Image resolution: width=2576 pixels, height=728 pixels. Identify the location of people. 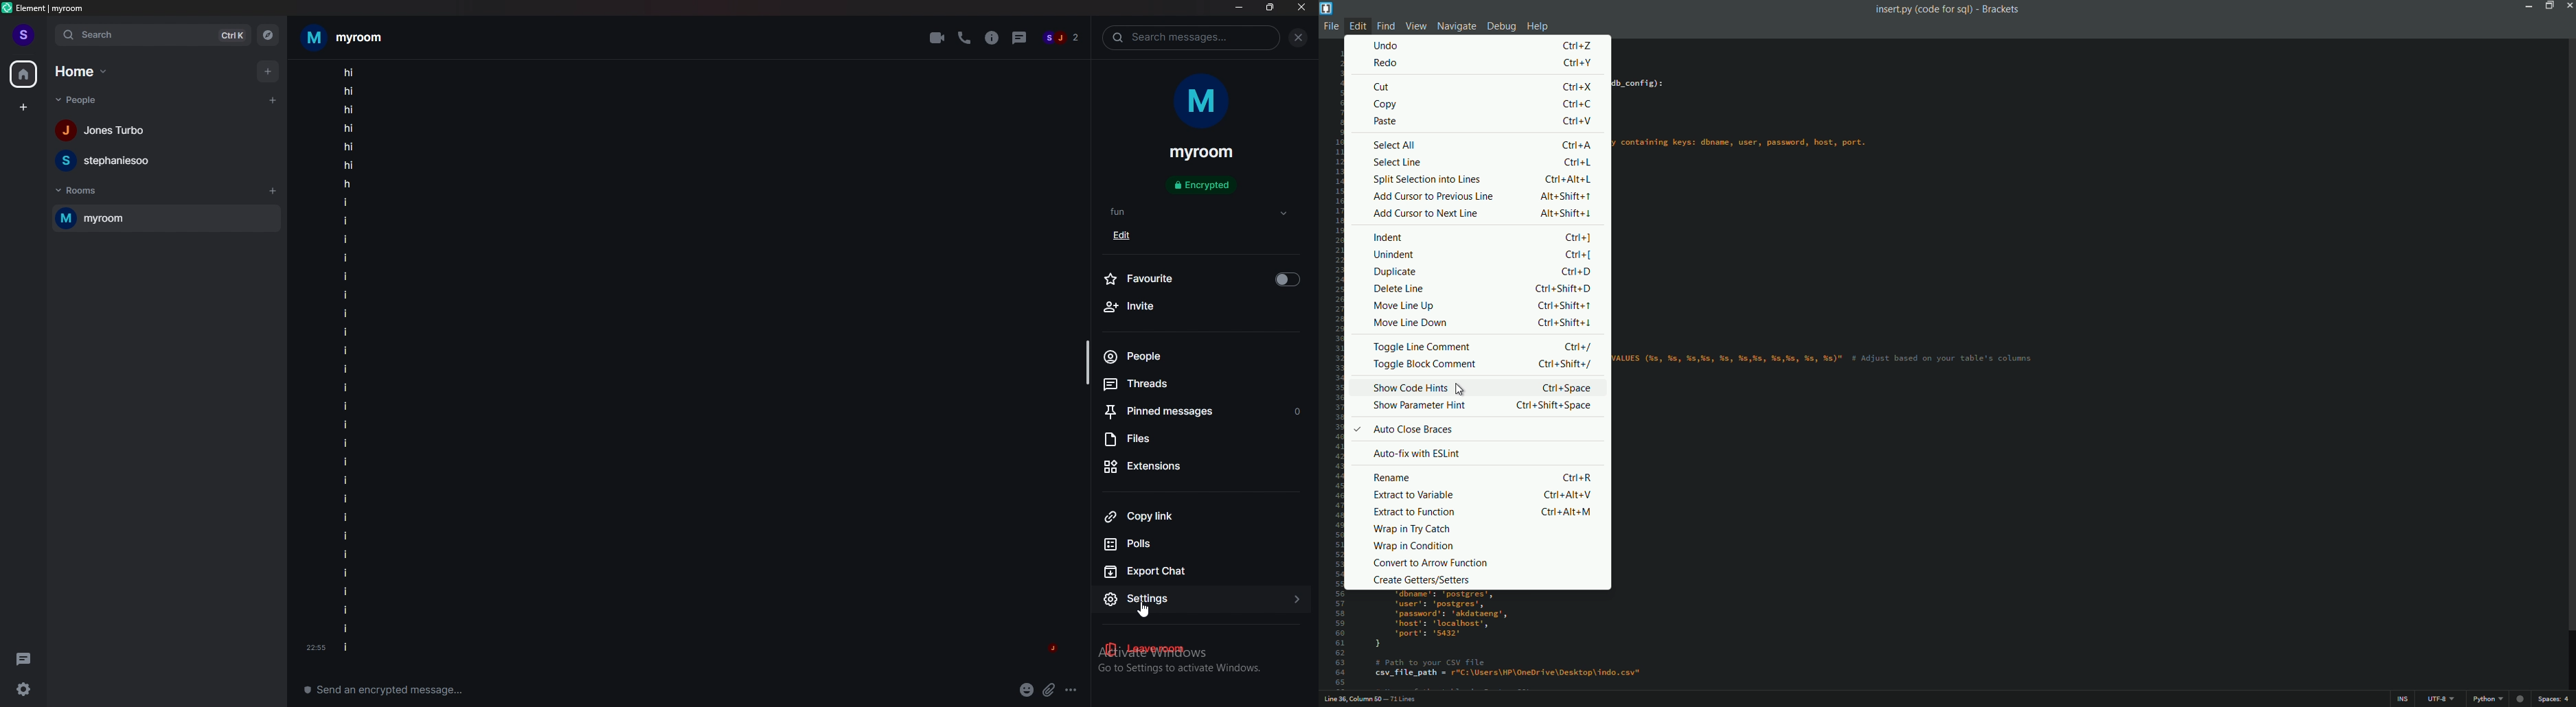
(1062, 39).